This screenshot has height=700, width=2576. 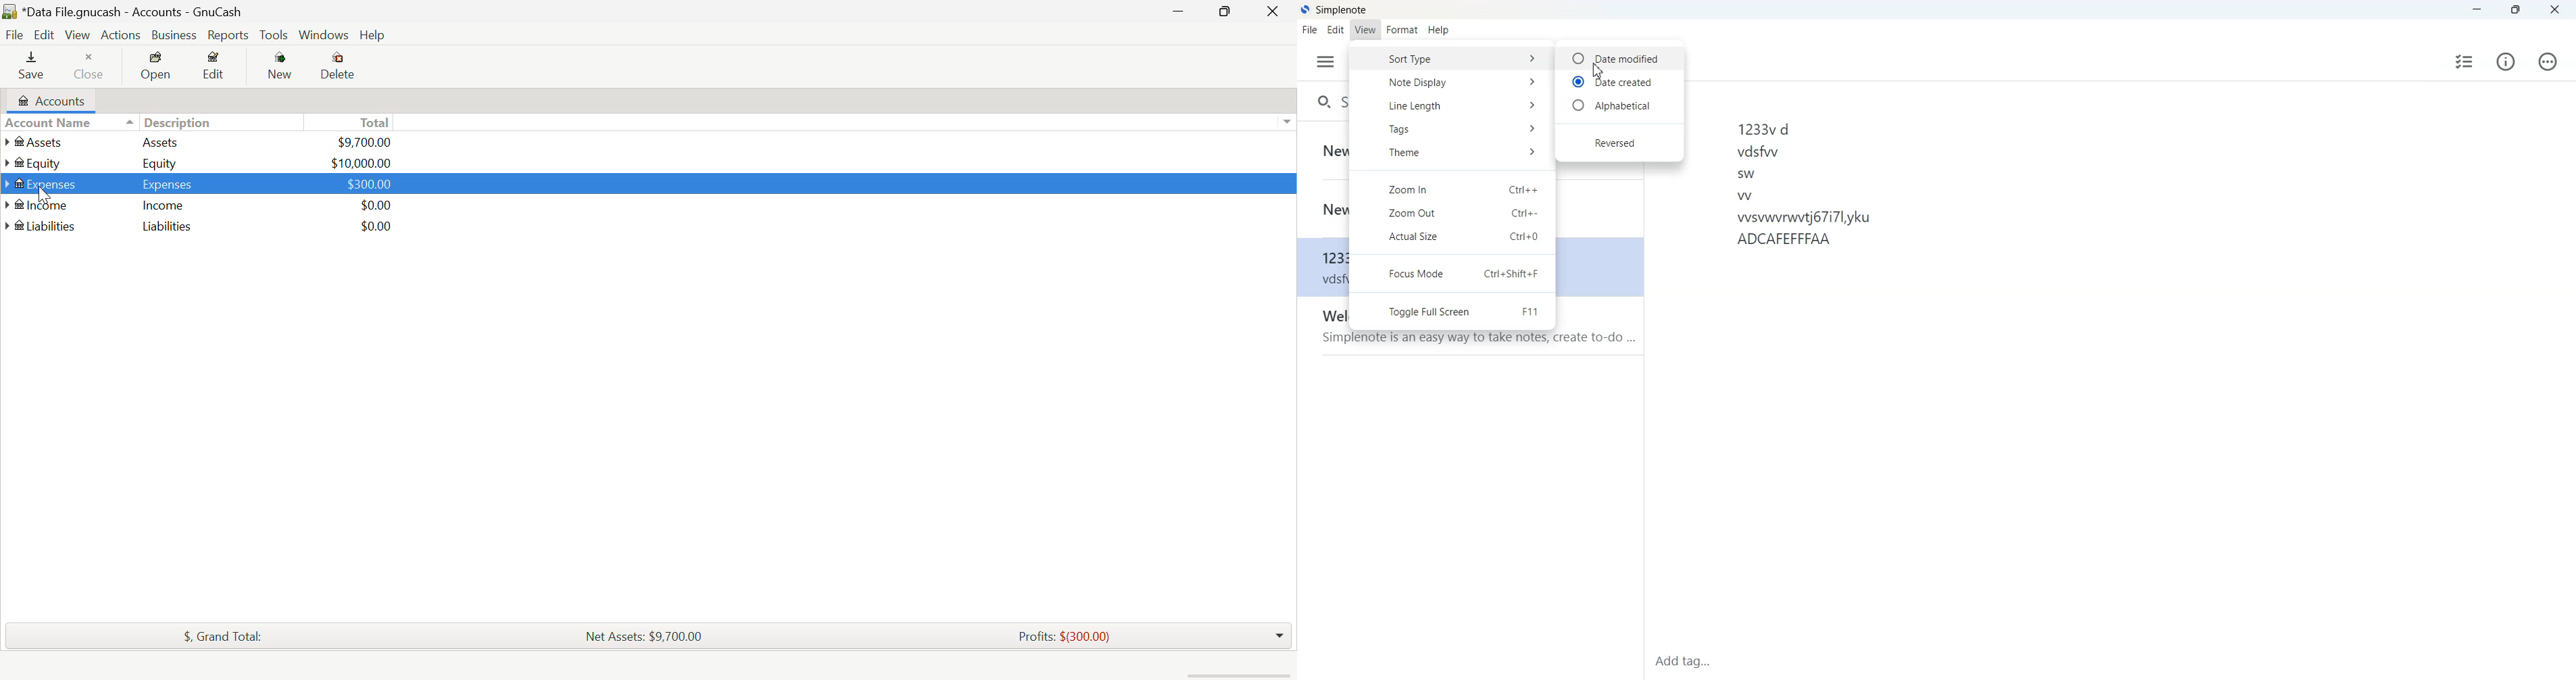 What do you see at coordinates (49, 101) in the screenshot?
I see `Accounts` at bounding box center [49, 101].